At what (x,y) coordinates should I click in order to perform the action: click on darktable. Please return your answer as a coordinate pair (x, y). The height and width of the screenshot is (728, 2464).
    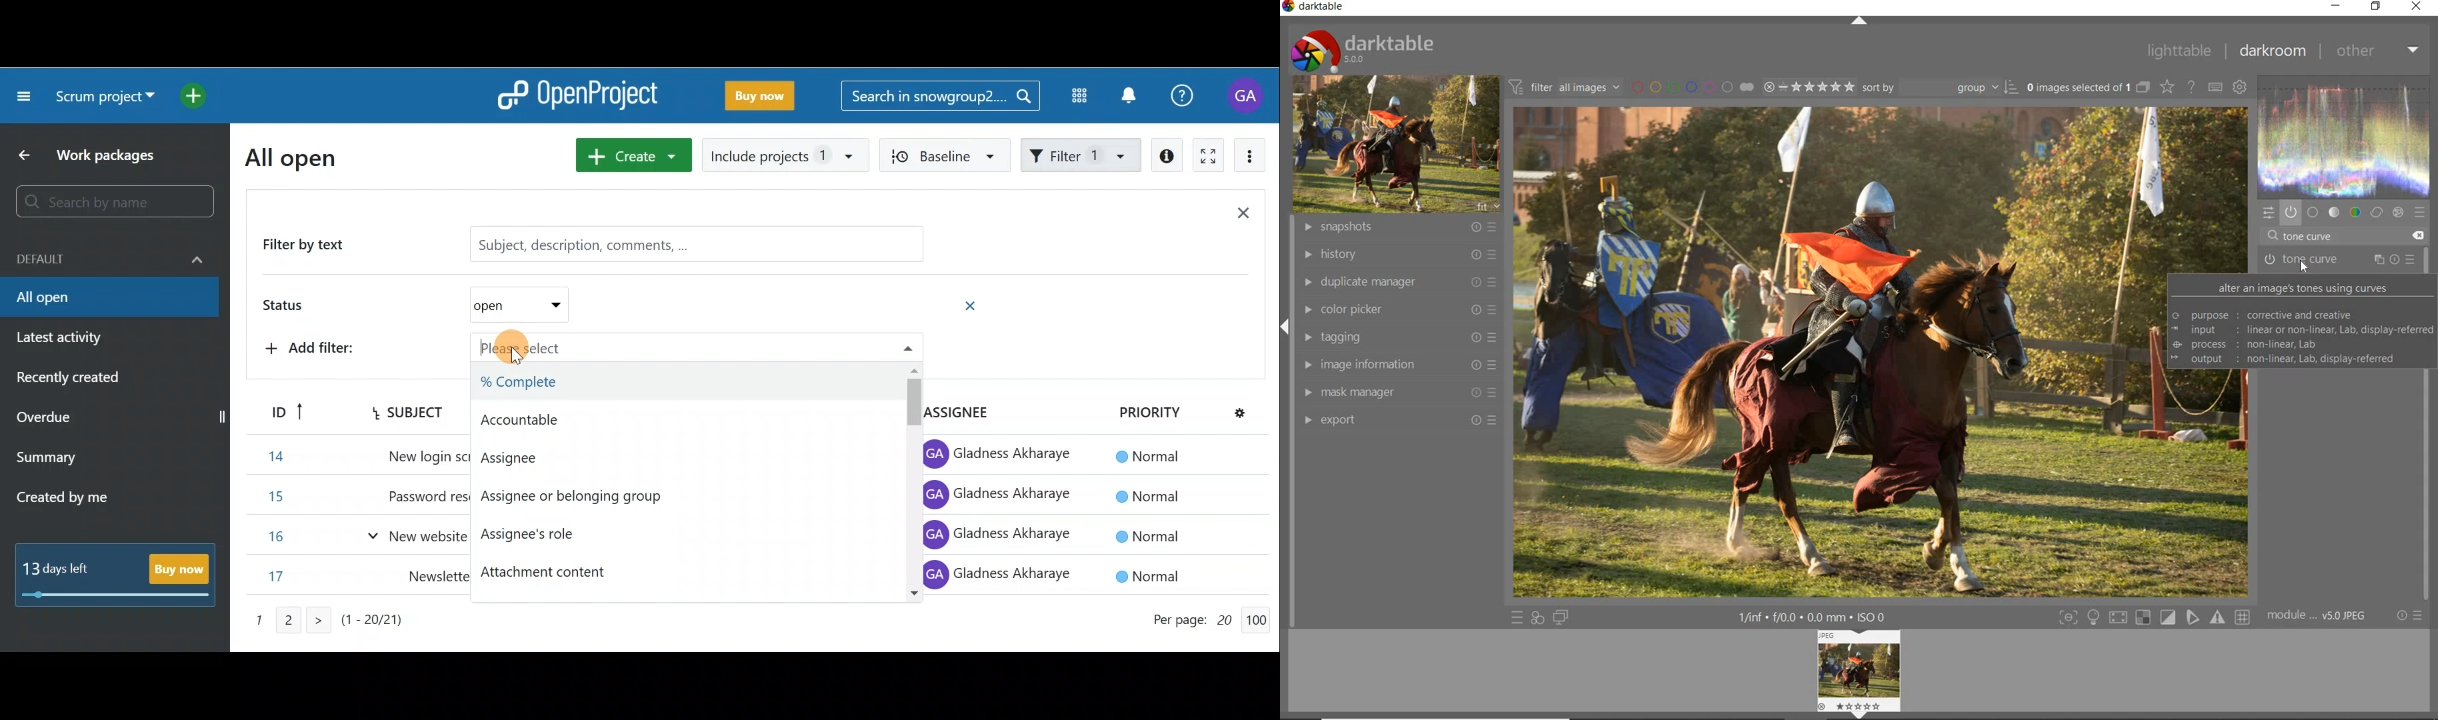
    Looking at the image, I should click on (1317, 8).